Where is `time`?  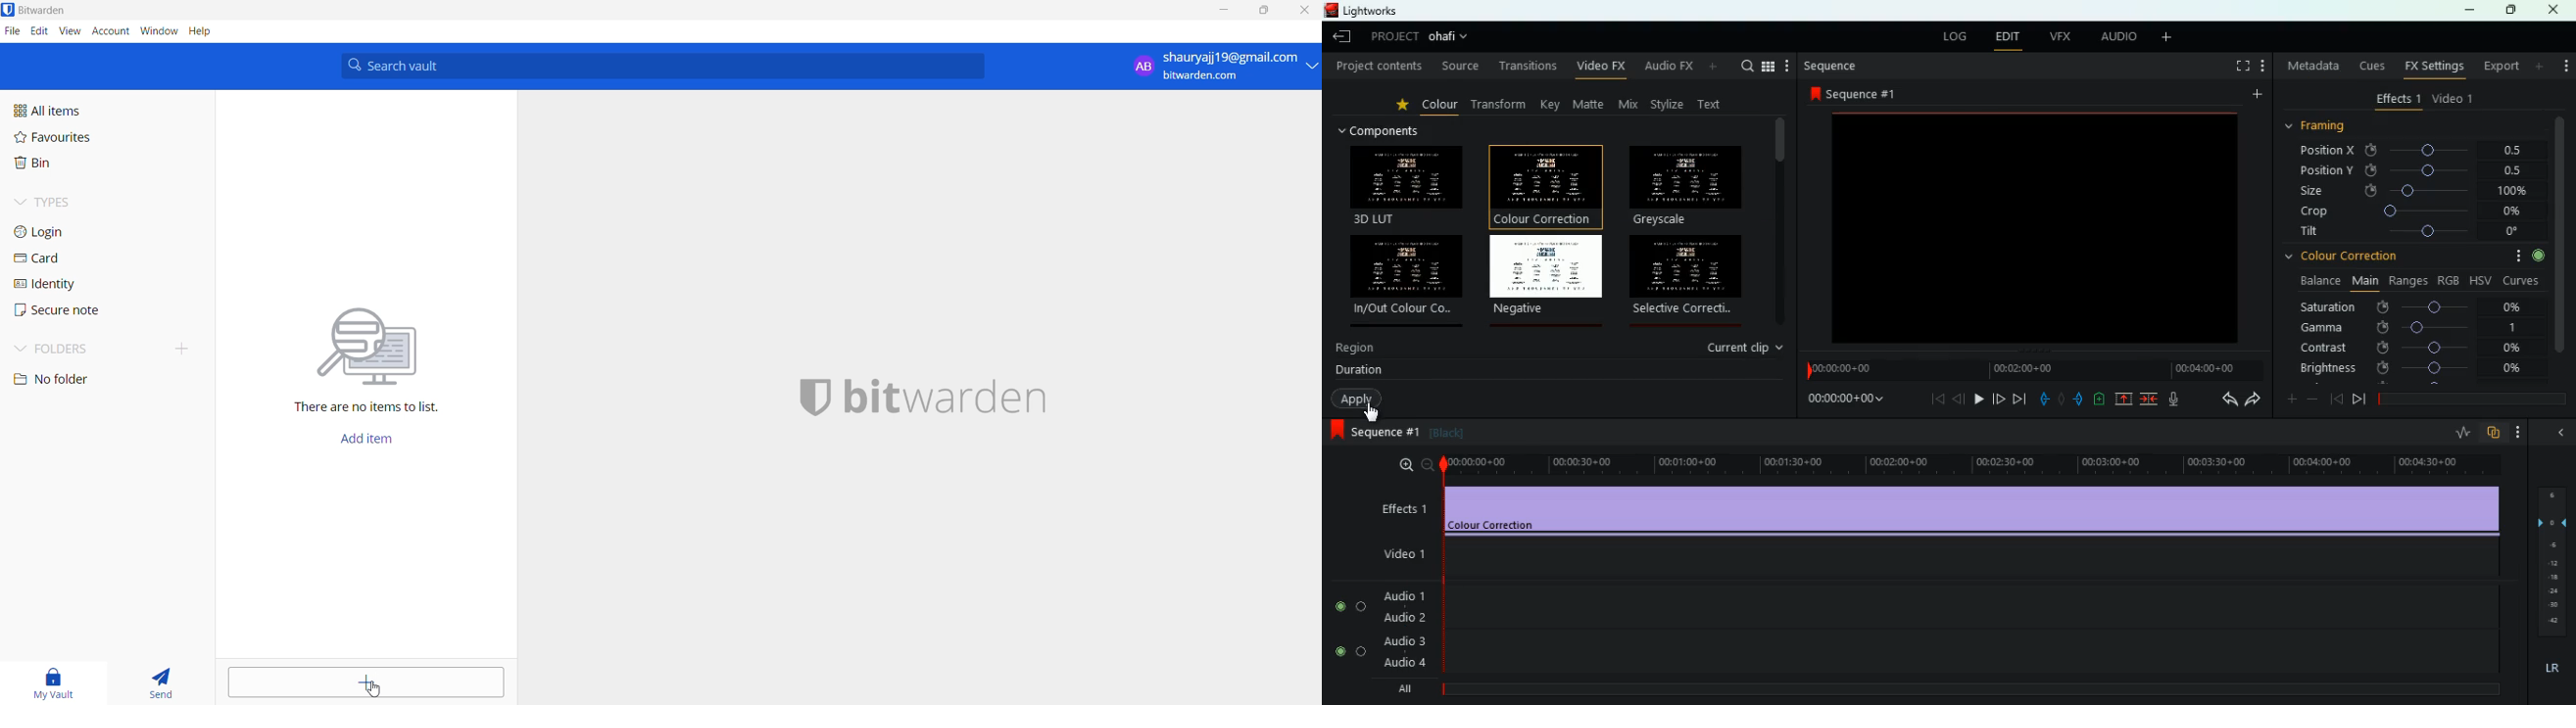
time is located at coordinates (1962, 461).